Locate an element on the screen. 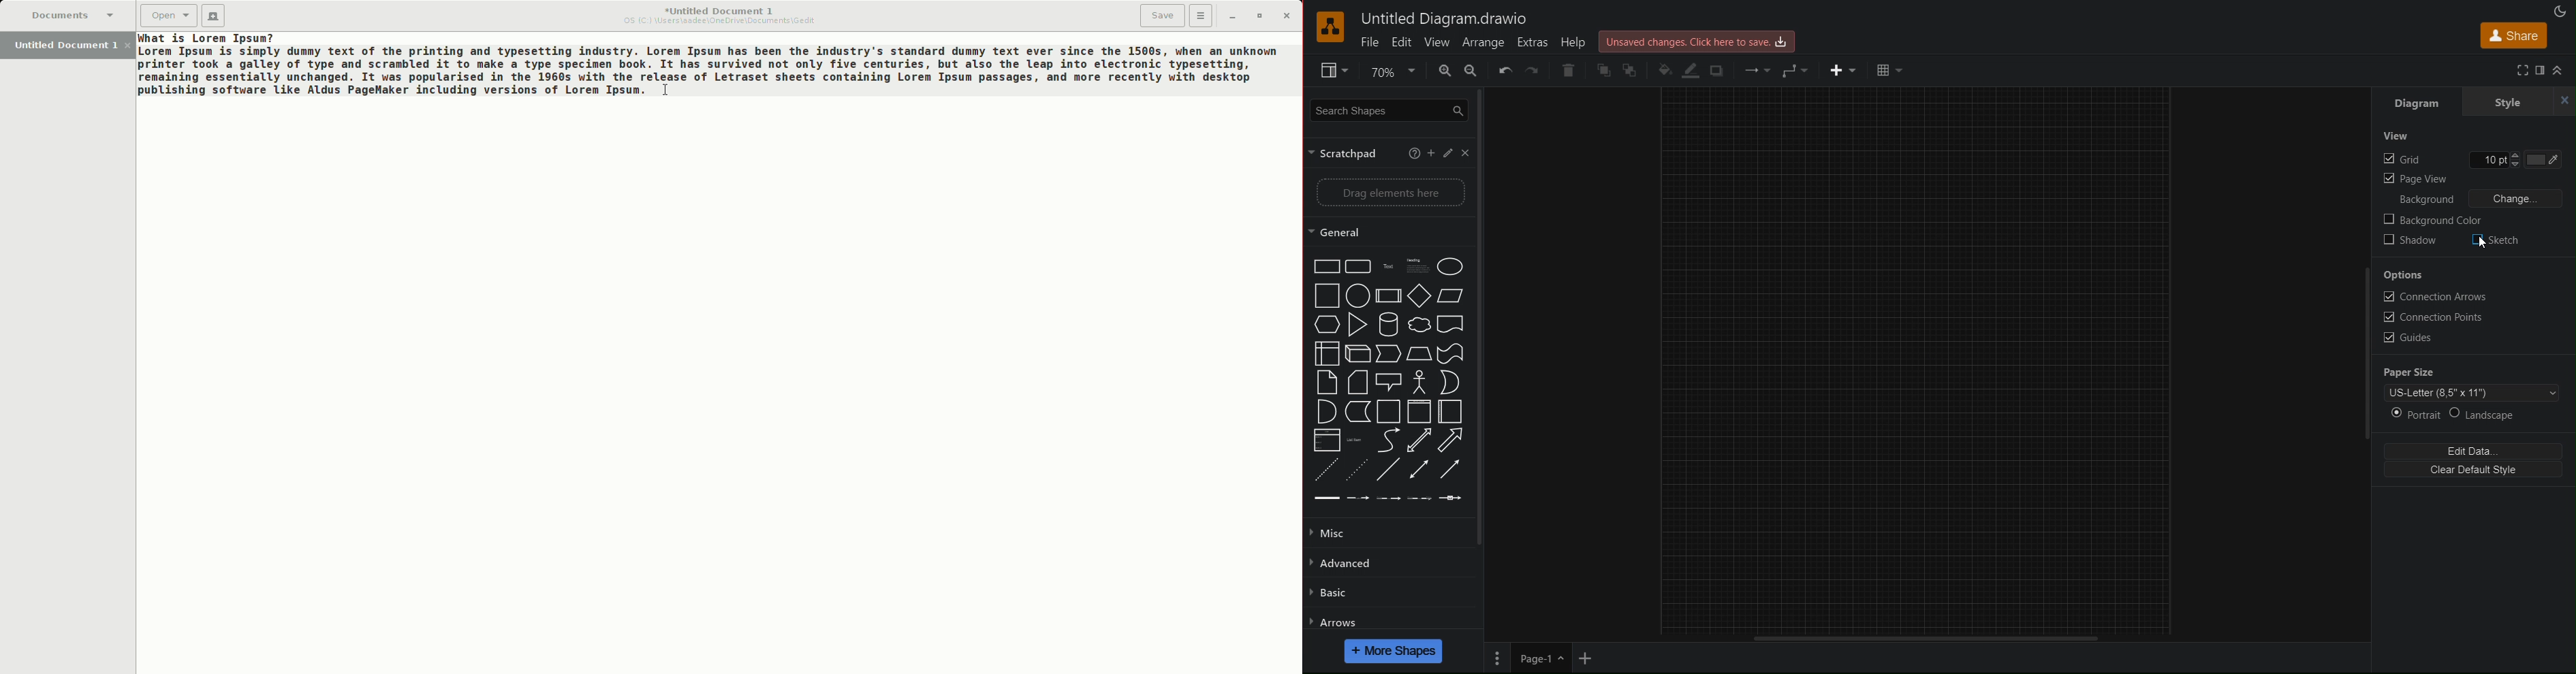  horizontal container is located at coordinates (1449, 411).